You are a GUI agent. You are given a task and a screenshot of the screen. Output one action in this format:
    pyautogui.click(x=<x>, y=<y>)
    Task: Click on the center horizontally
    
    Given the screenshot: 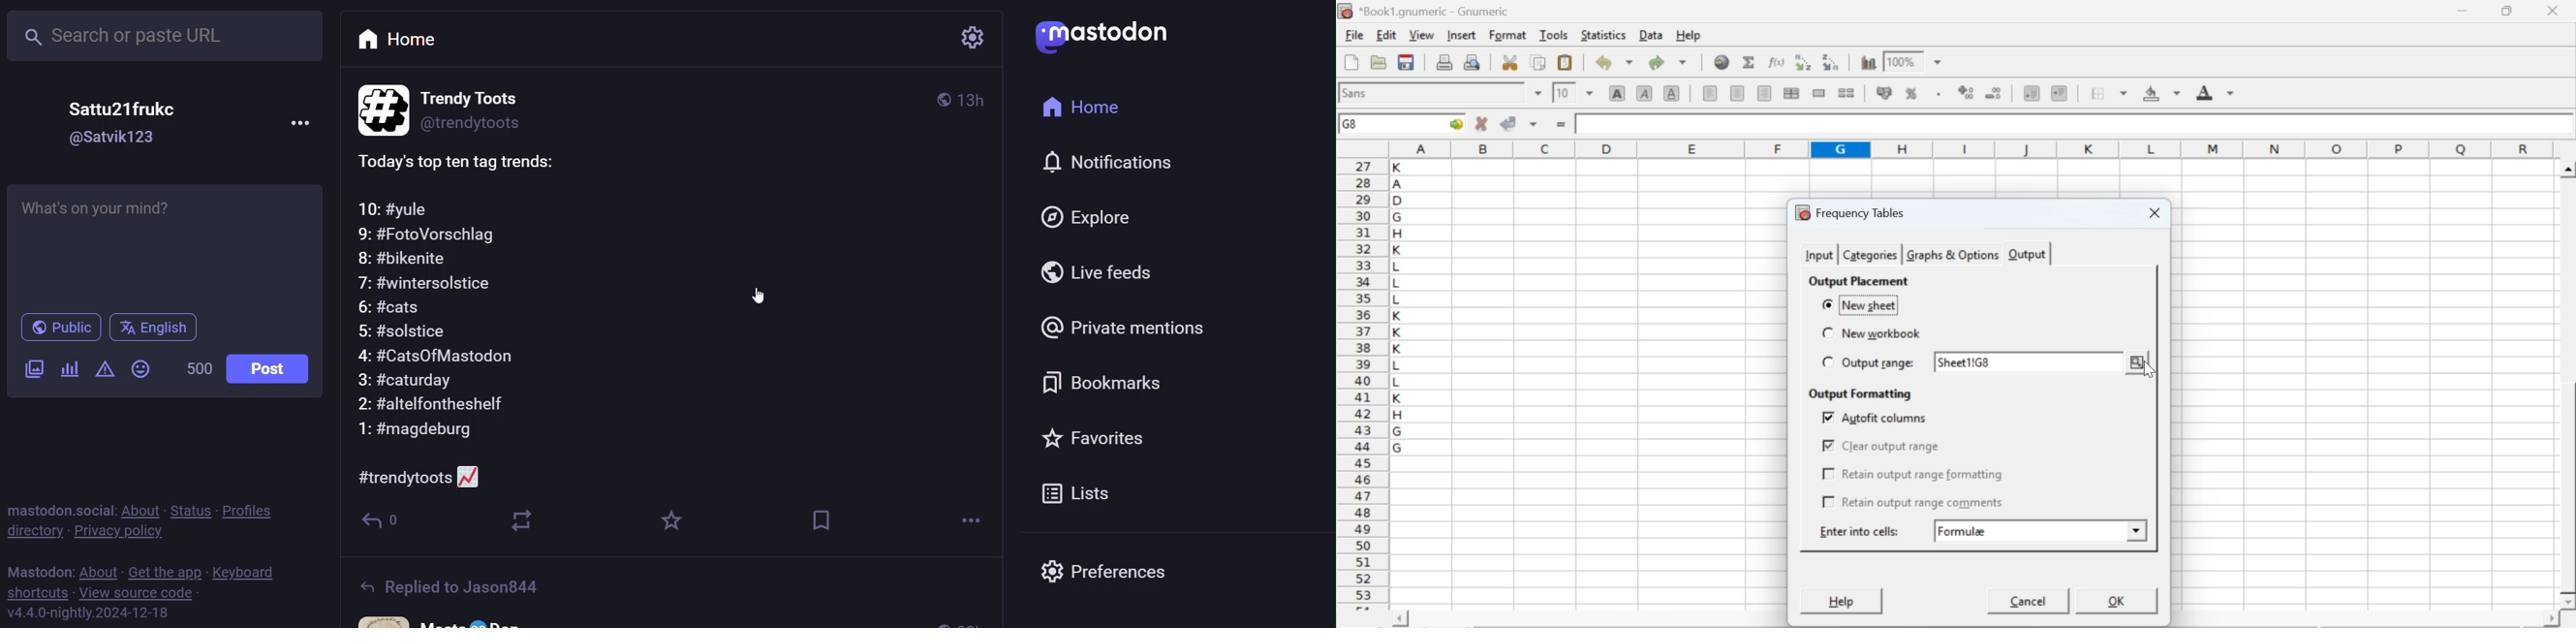 What is the action you would take?
    pyautogui.click(x=1738, y=93)
    